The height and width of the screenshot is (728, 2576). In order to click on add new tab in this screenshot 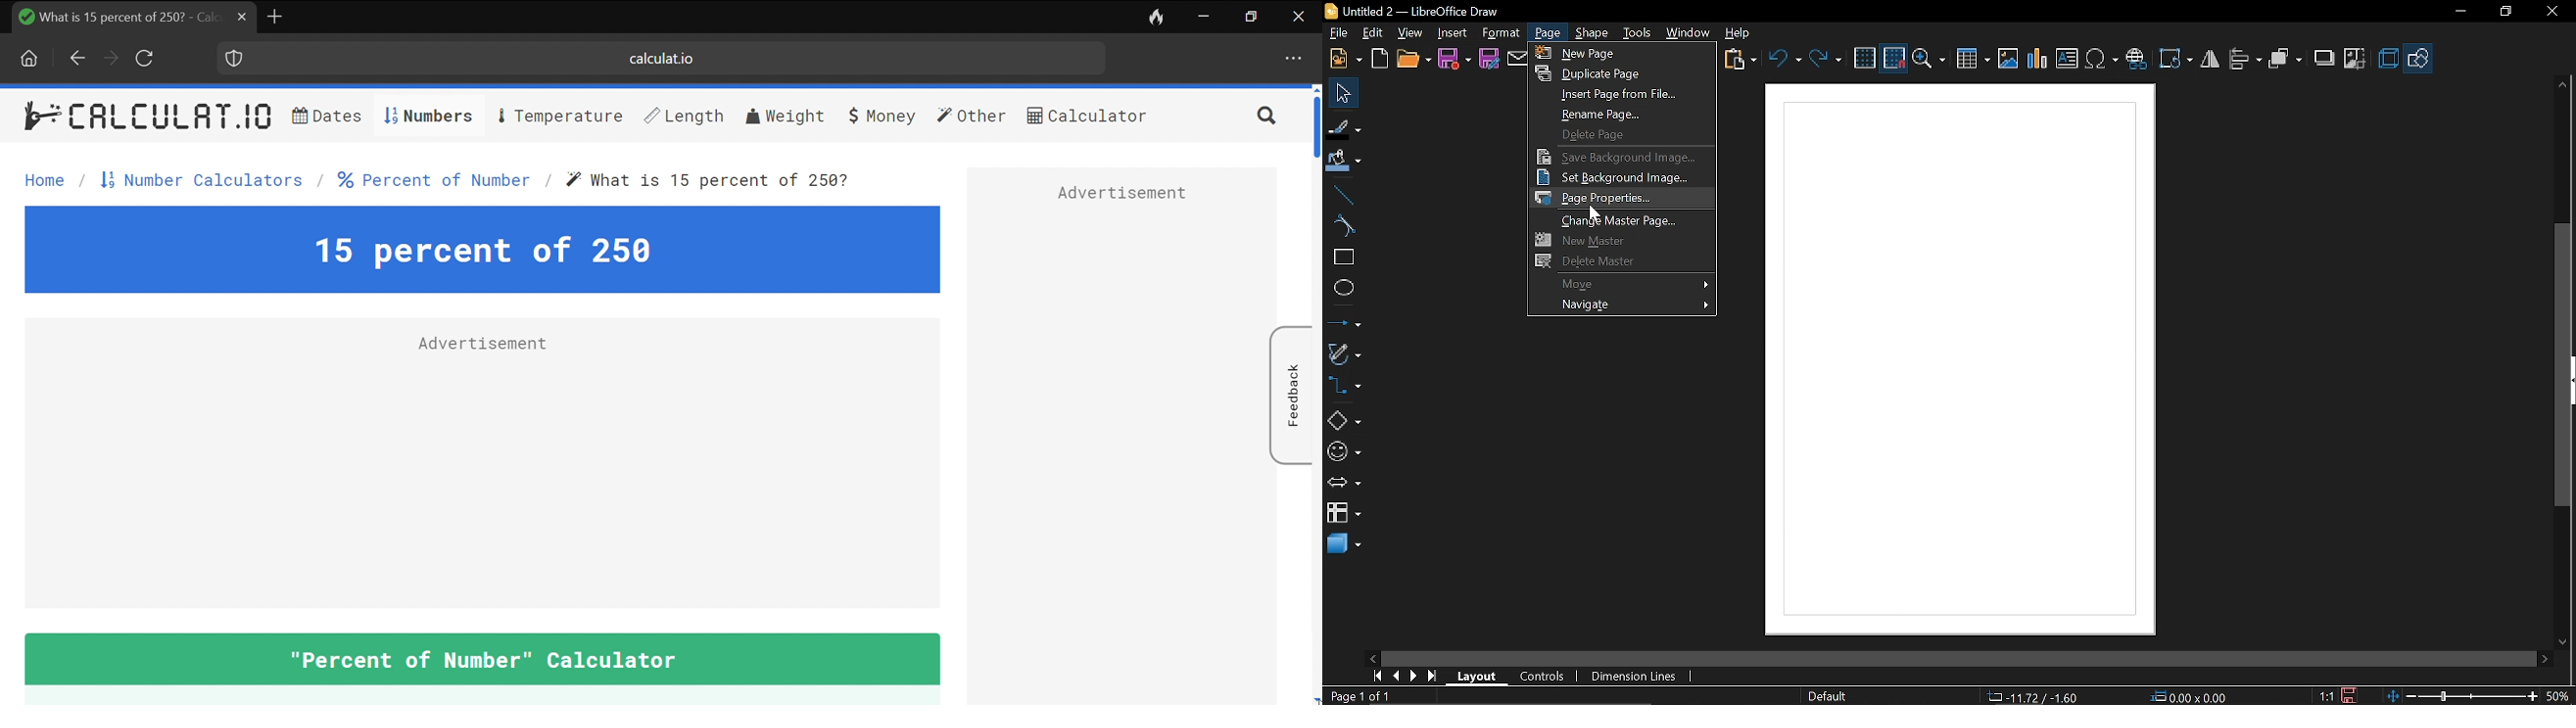, I will do `click(275, 15)`.